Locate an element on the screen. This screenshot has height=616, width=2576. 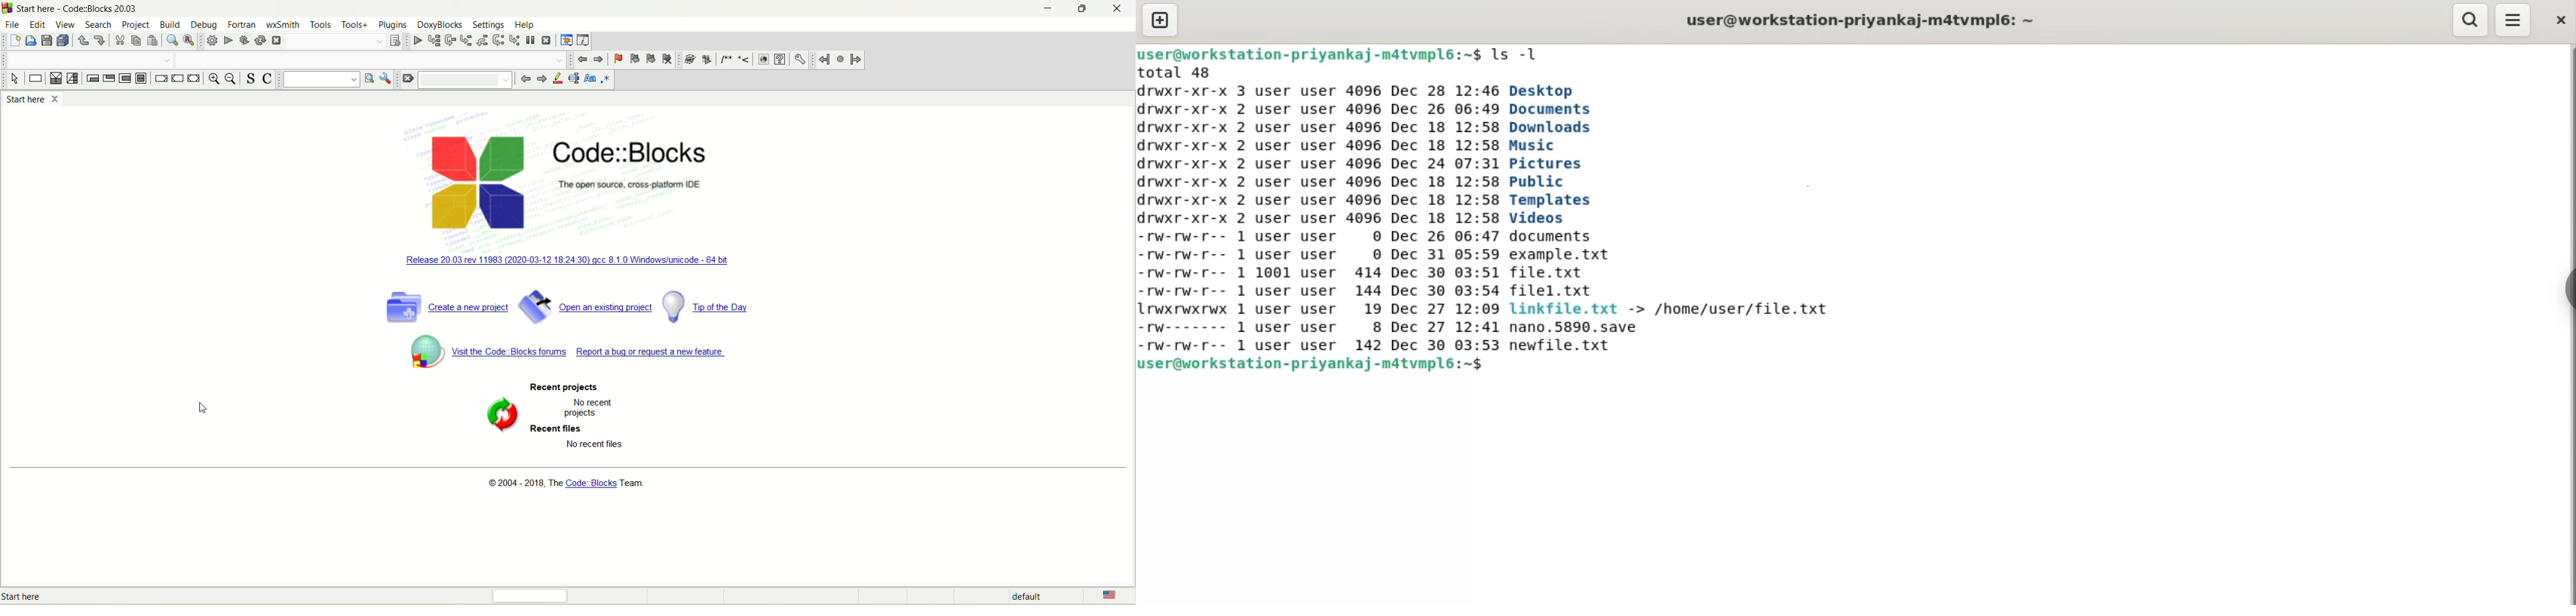
minimize is located at coordinates (1048, 9).